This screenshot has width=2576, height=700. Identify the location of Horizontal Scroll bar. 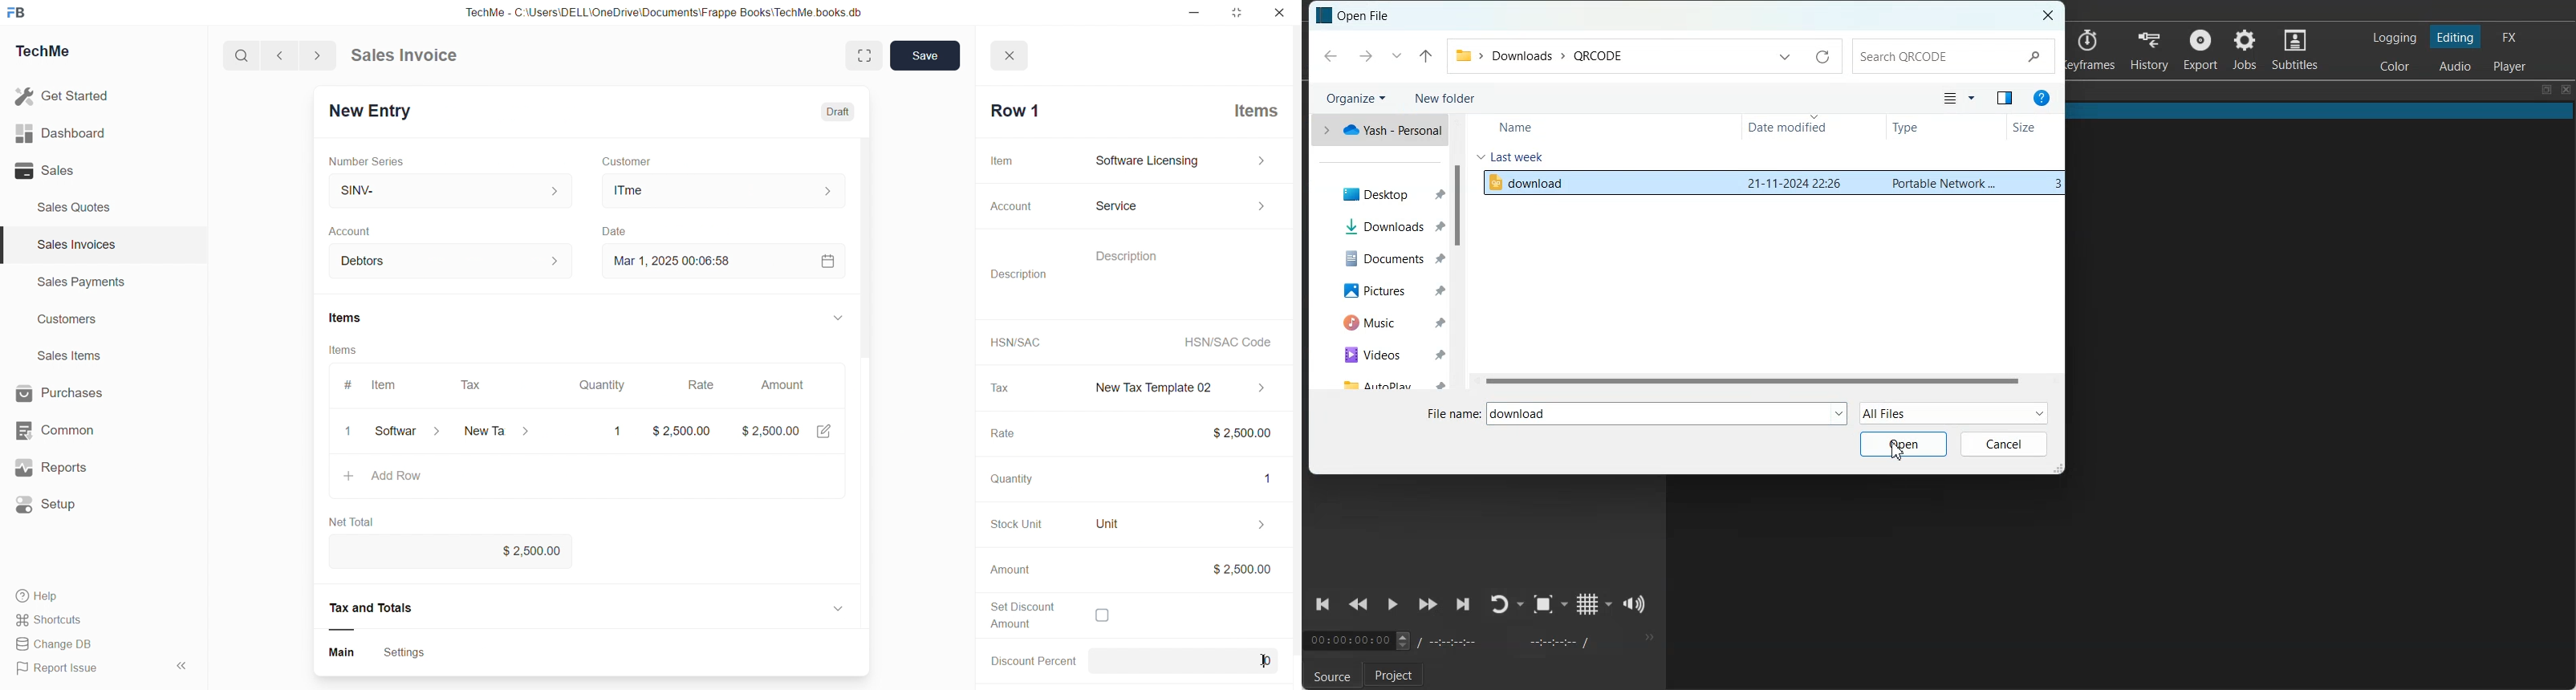
(1753, 381).